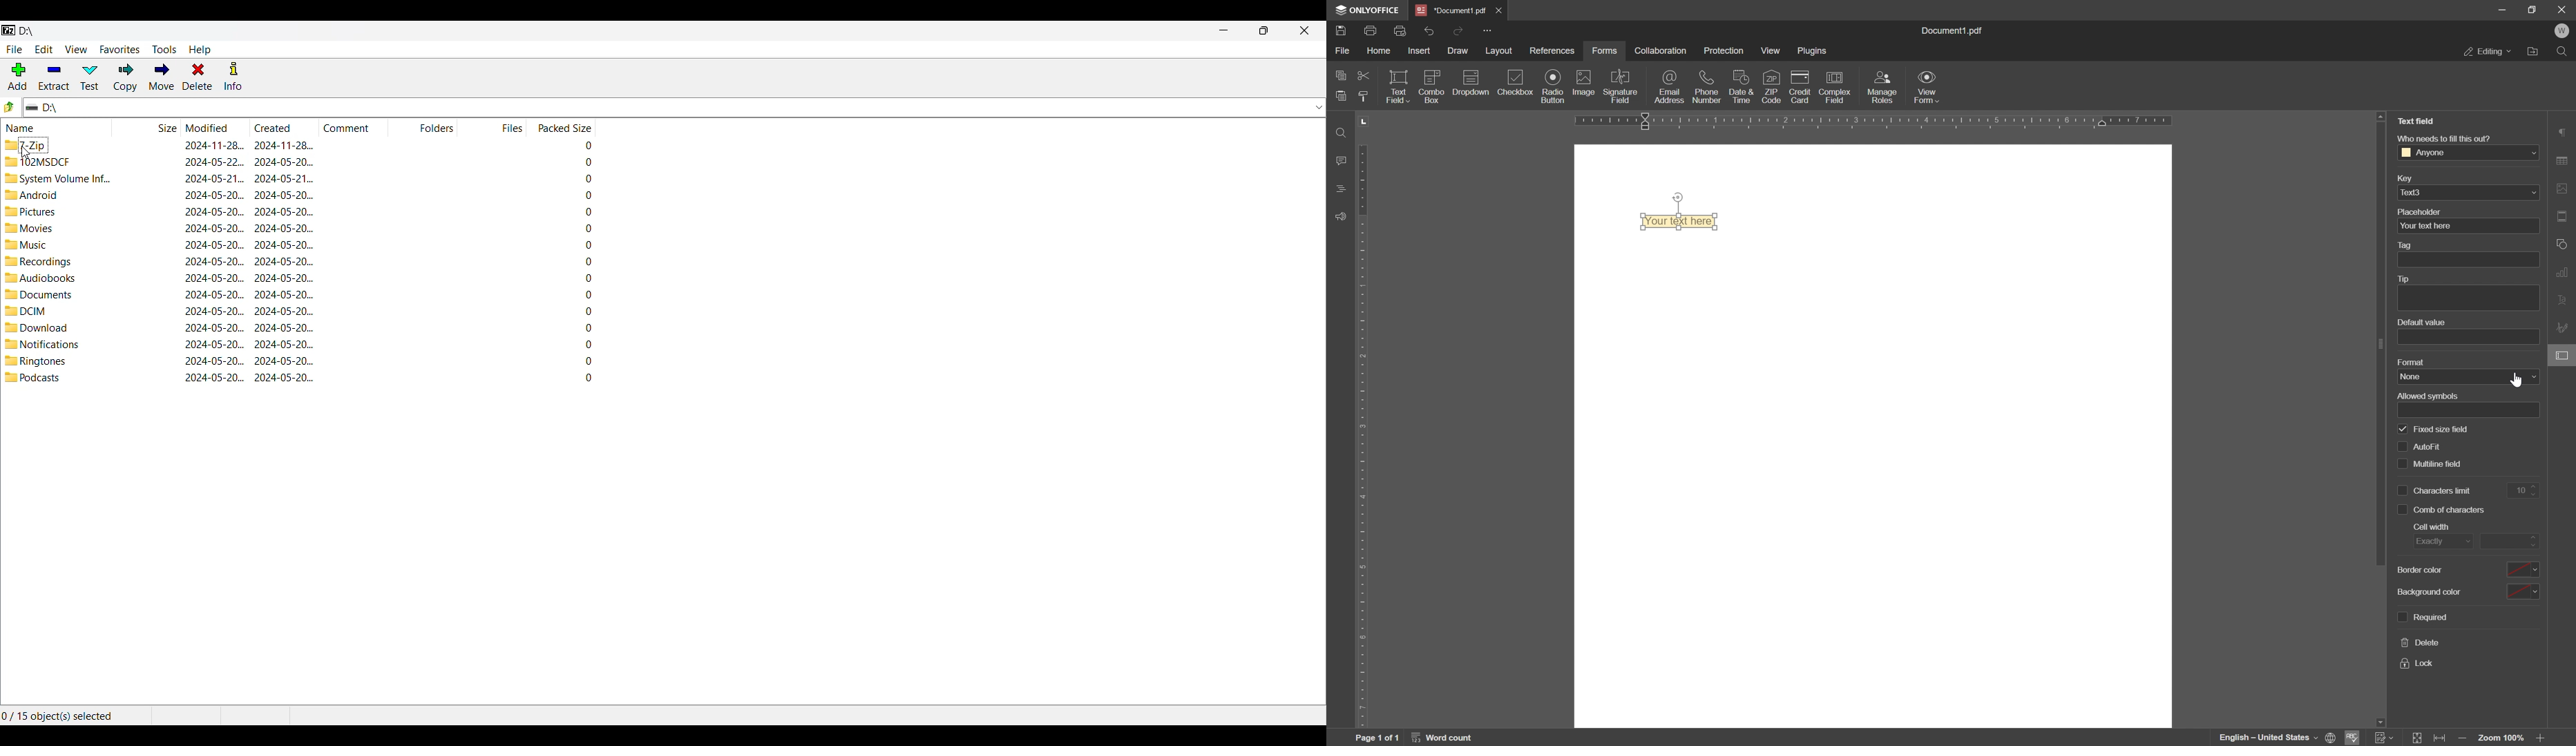 The width and height of the screenshot is (2576, 756). Describe the element at coordinates (582, 195) in the screenshot. I see `packed size` at that location.